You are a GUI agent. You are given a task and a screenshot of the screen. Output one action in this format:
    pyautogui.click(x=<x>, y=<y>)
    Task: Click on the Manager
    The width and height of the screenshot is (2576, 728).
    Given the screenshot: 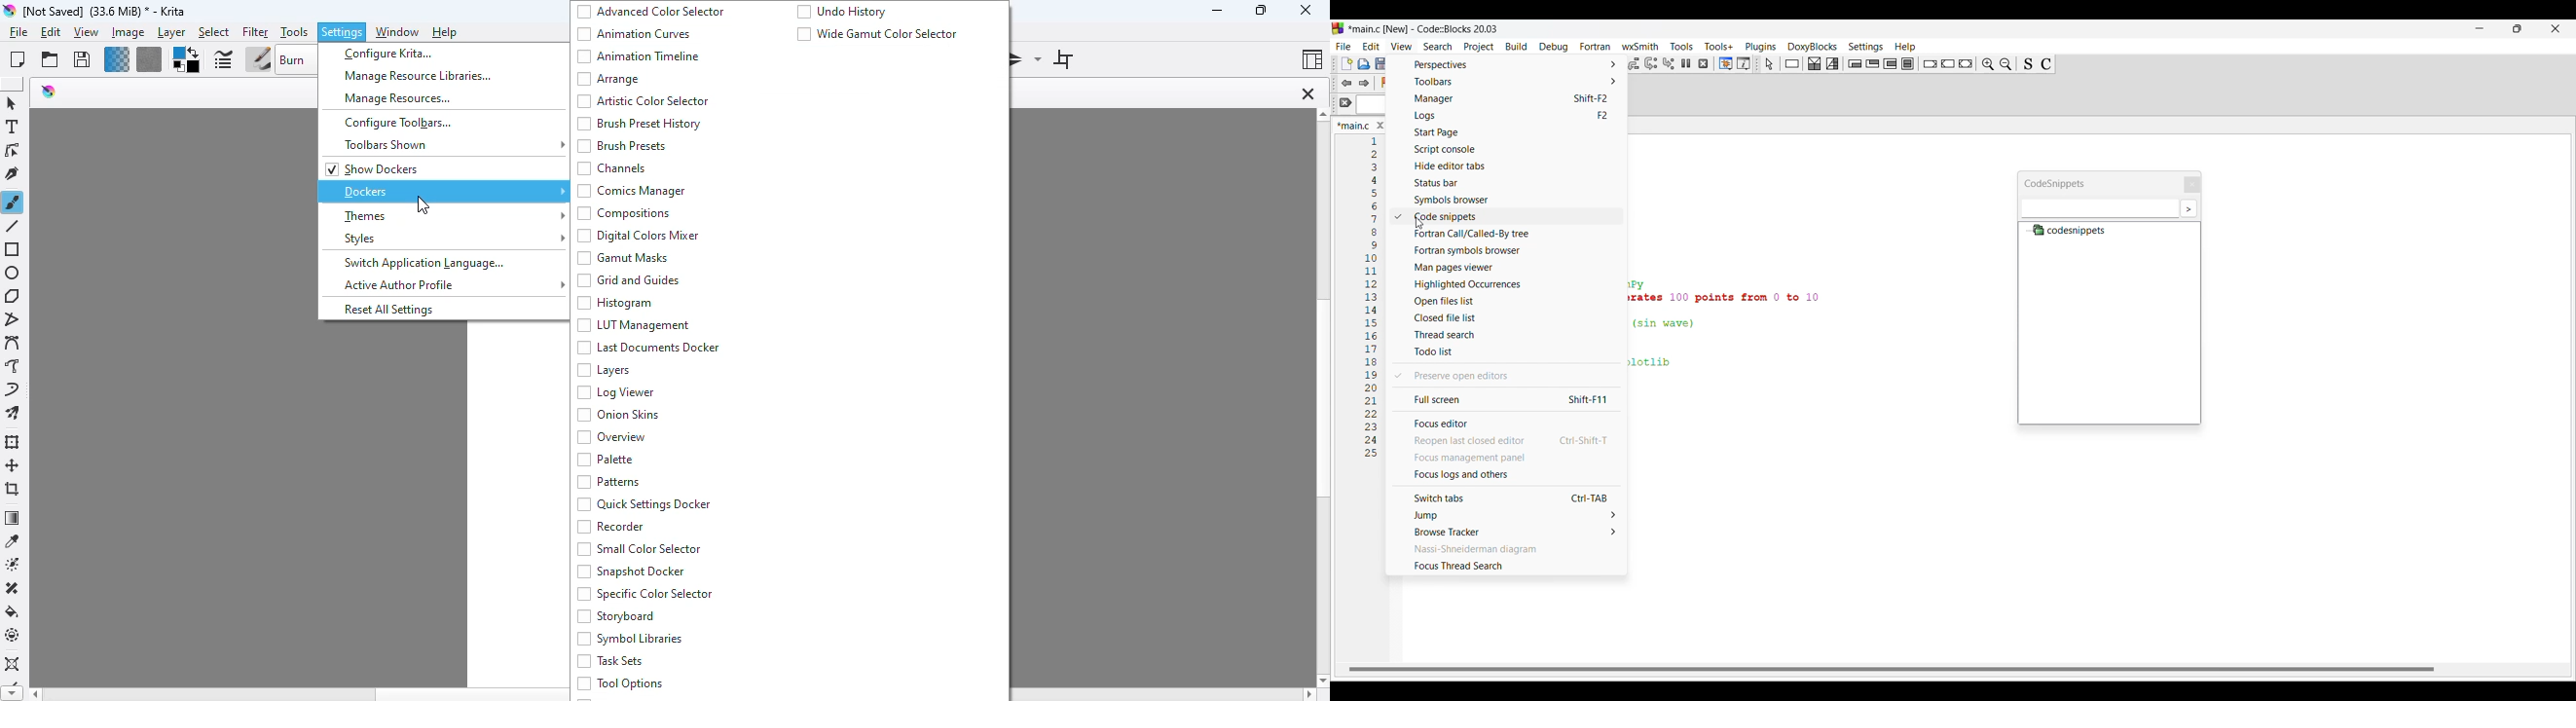 What is the action you would take?
    pyautogui.click(x=1515, y=99)
    